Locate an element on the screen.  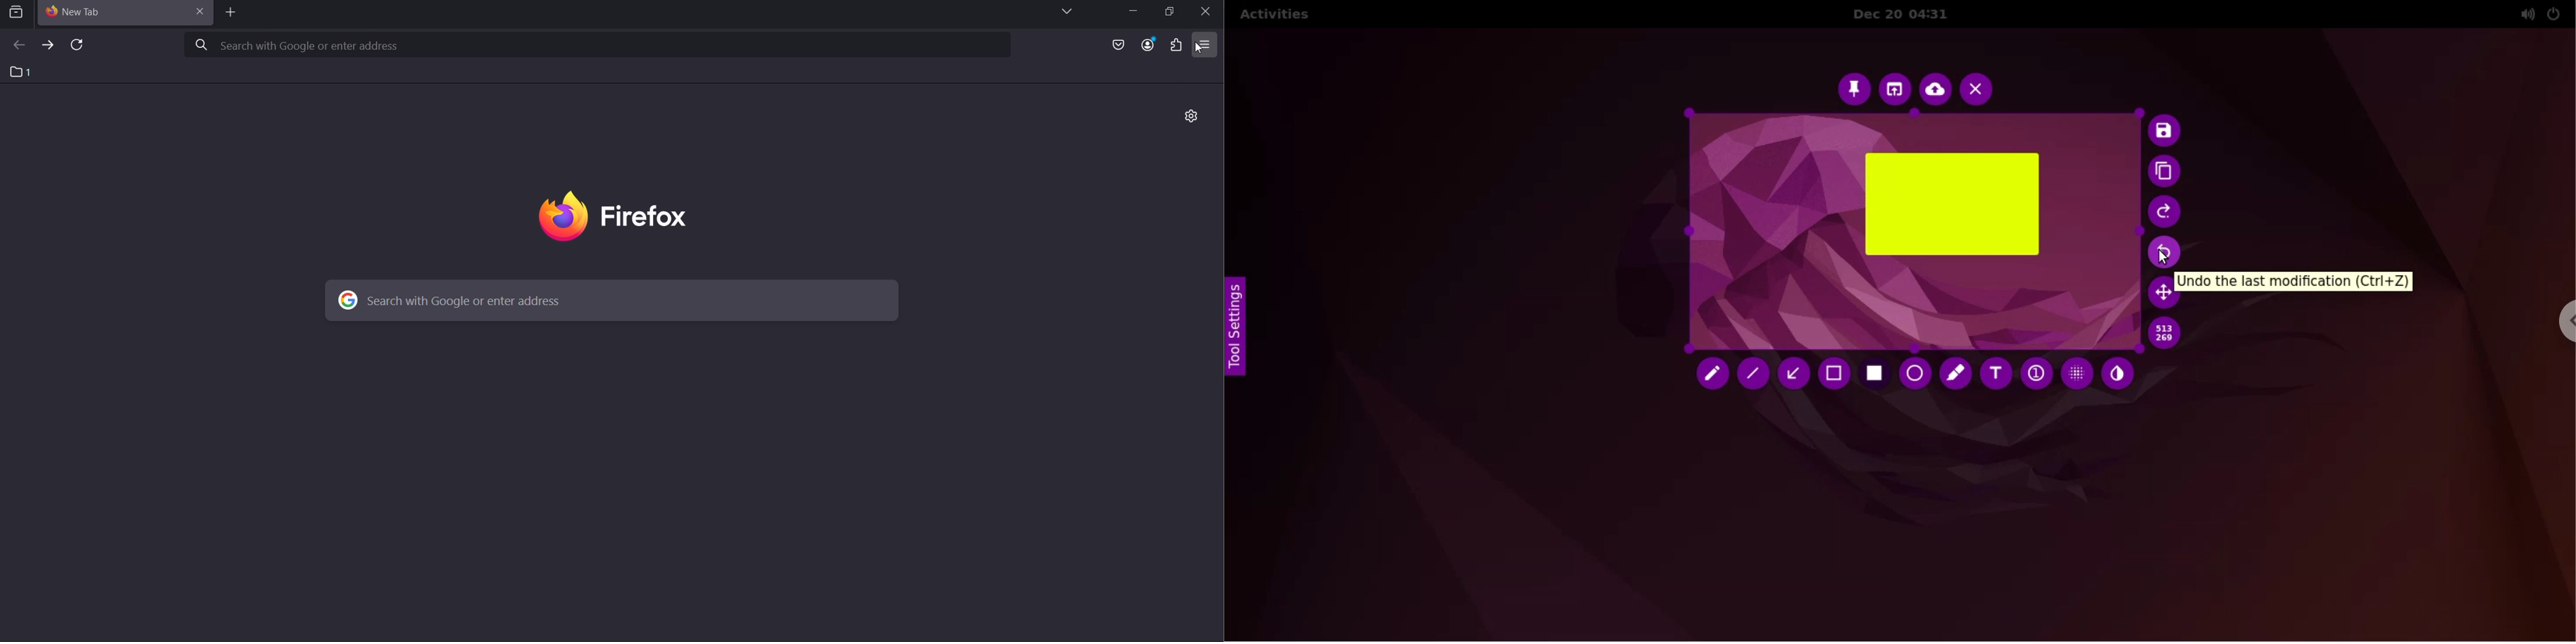
1 is located at coordinates (20, 73).